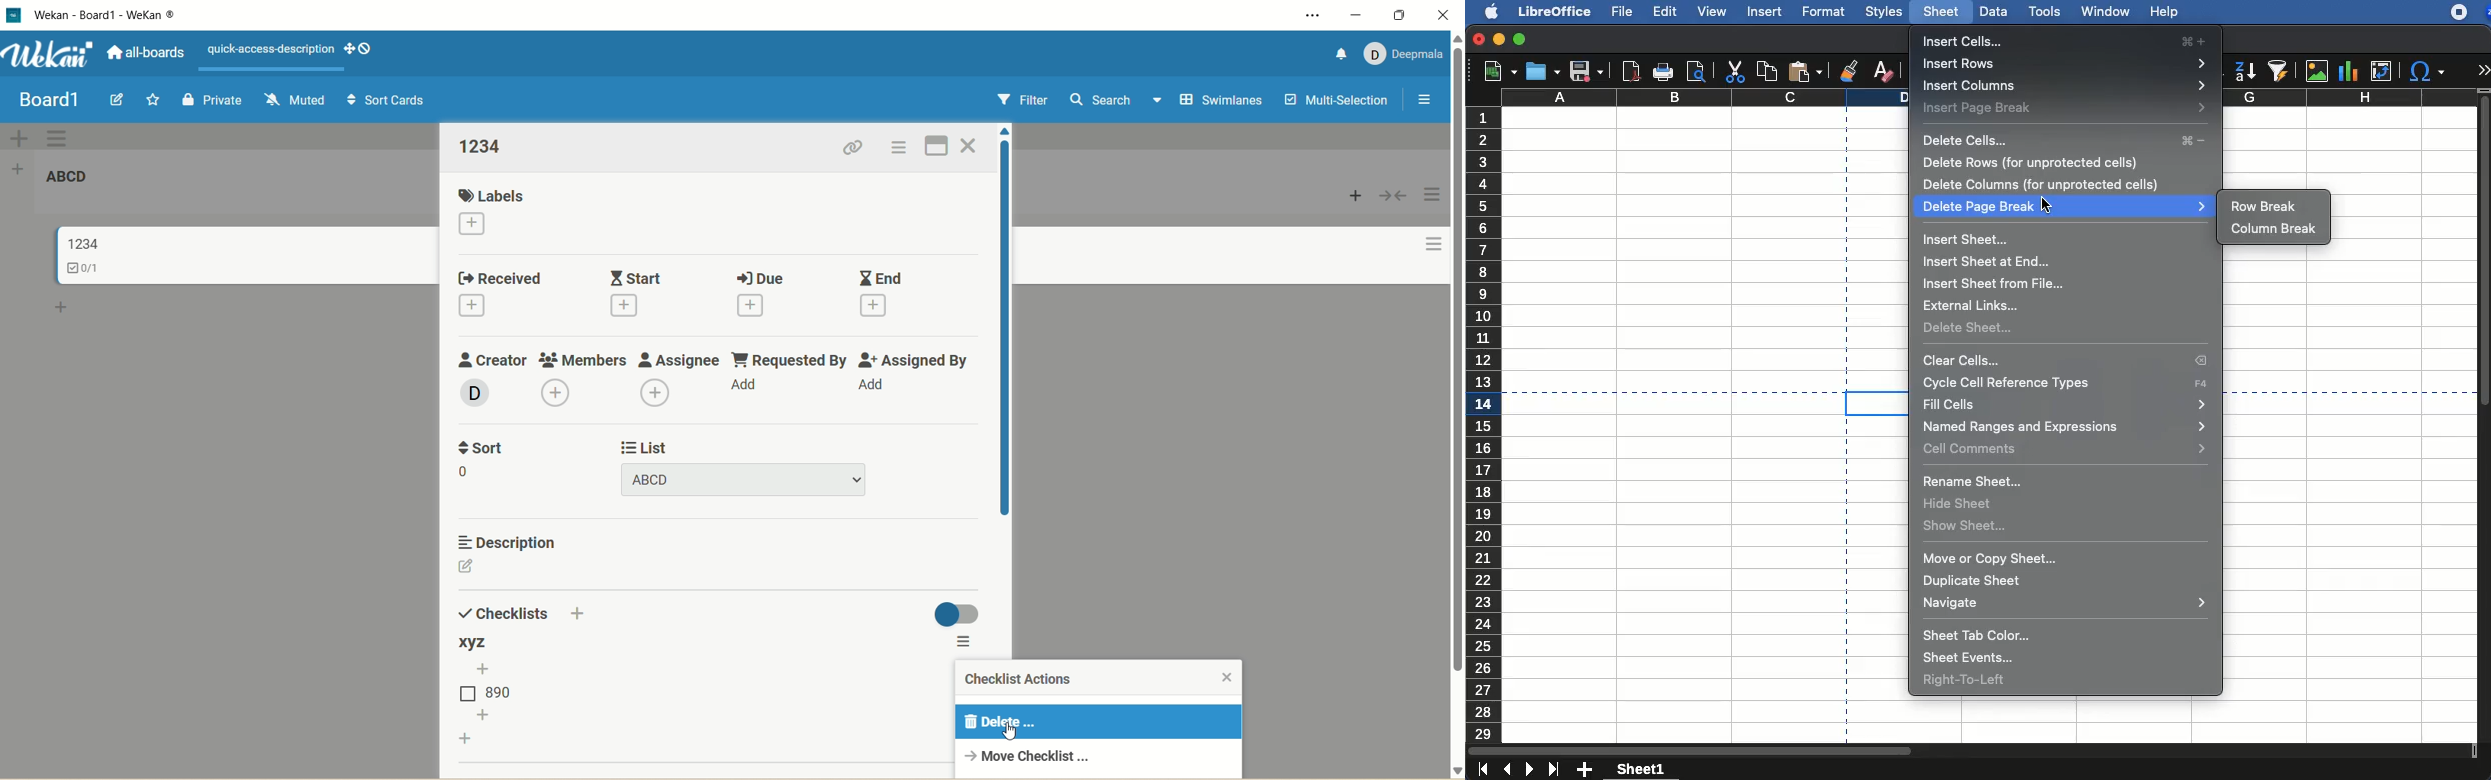 Image resolution: width=2492 pixels, height=784 pixels. I want to click on sort cards, so click(384, 101).